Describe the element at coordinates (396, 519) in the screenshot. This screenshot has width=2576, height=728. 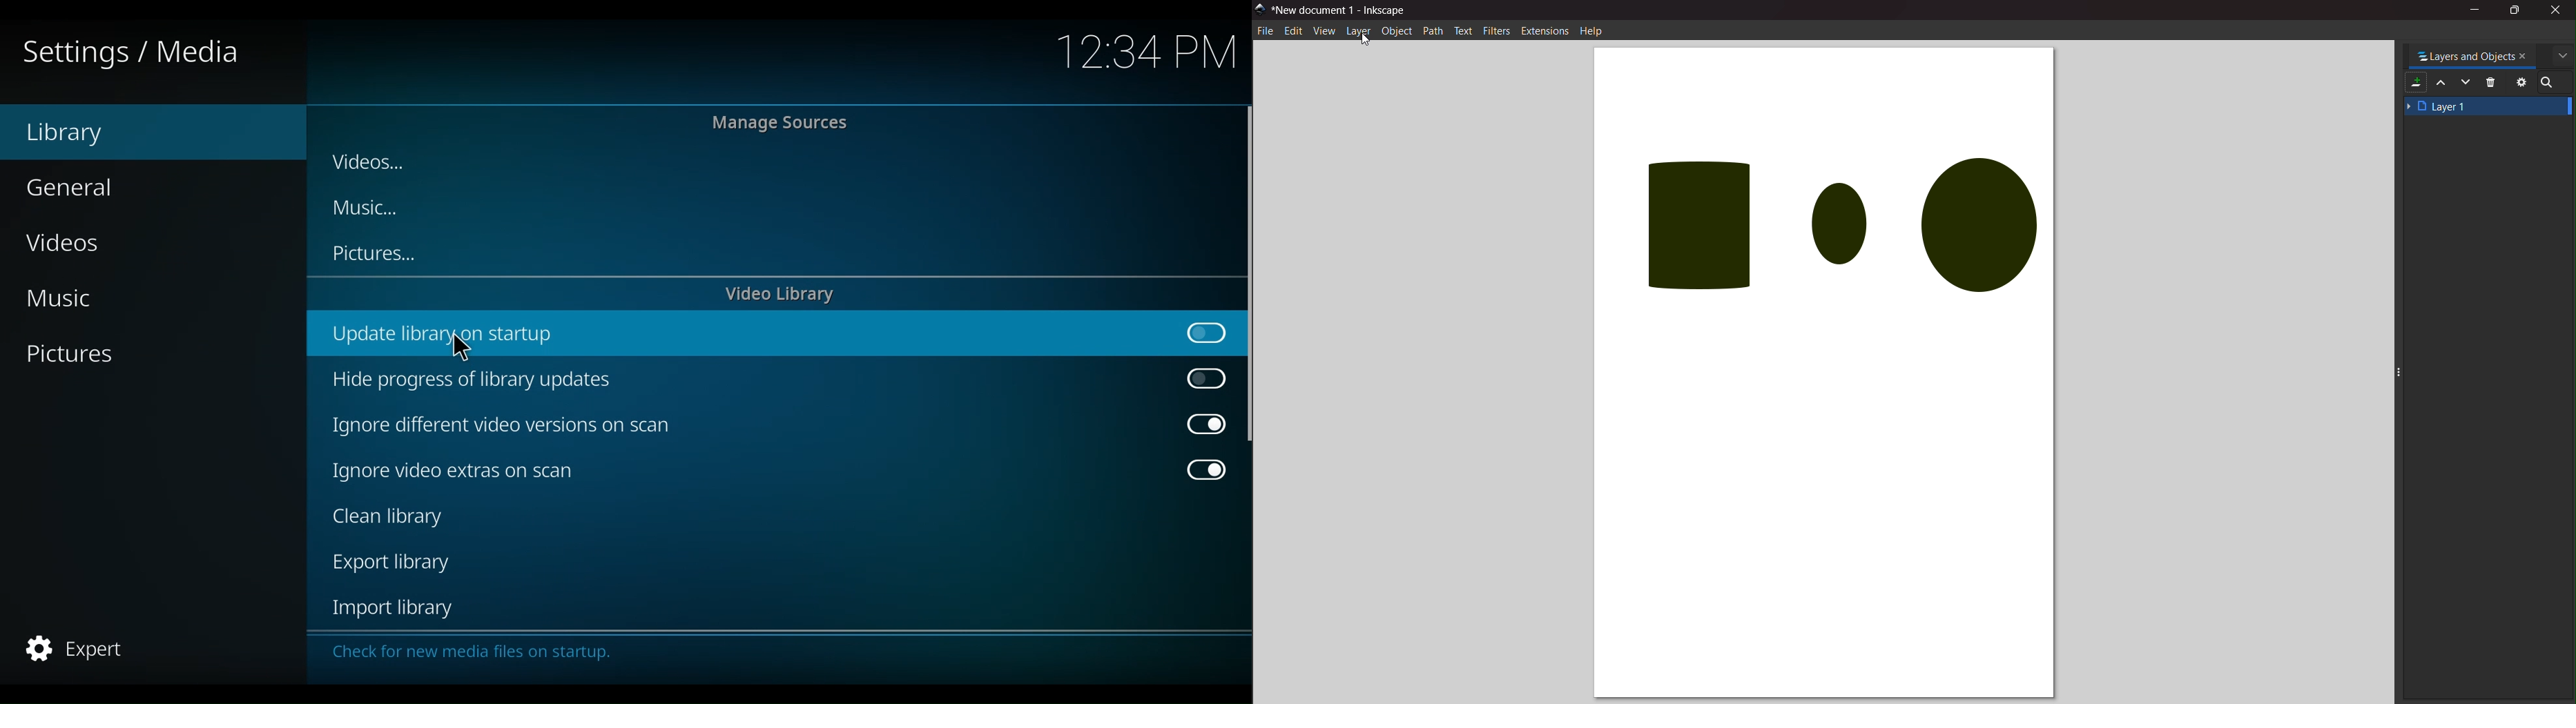
I see `Clean library` at that location.